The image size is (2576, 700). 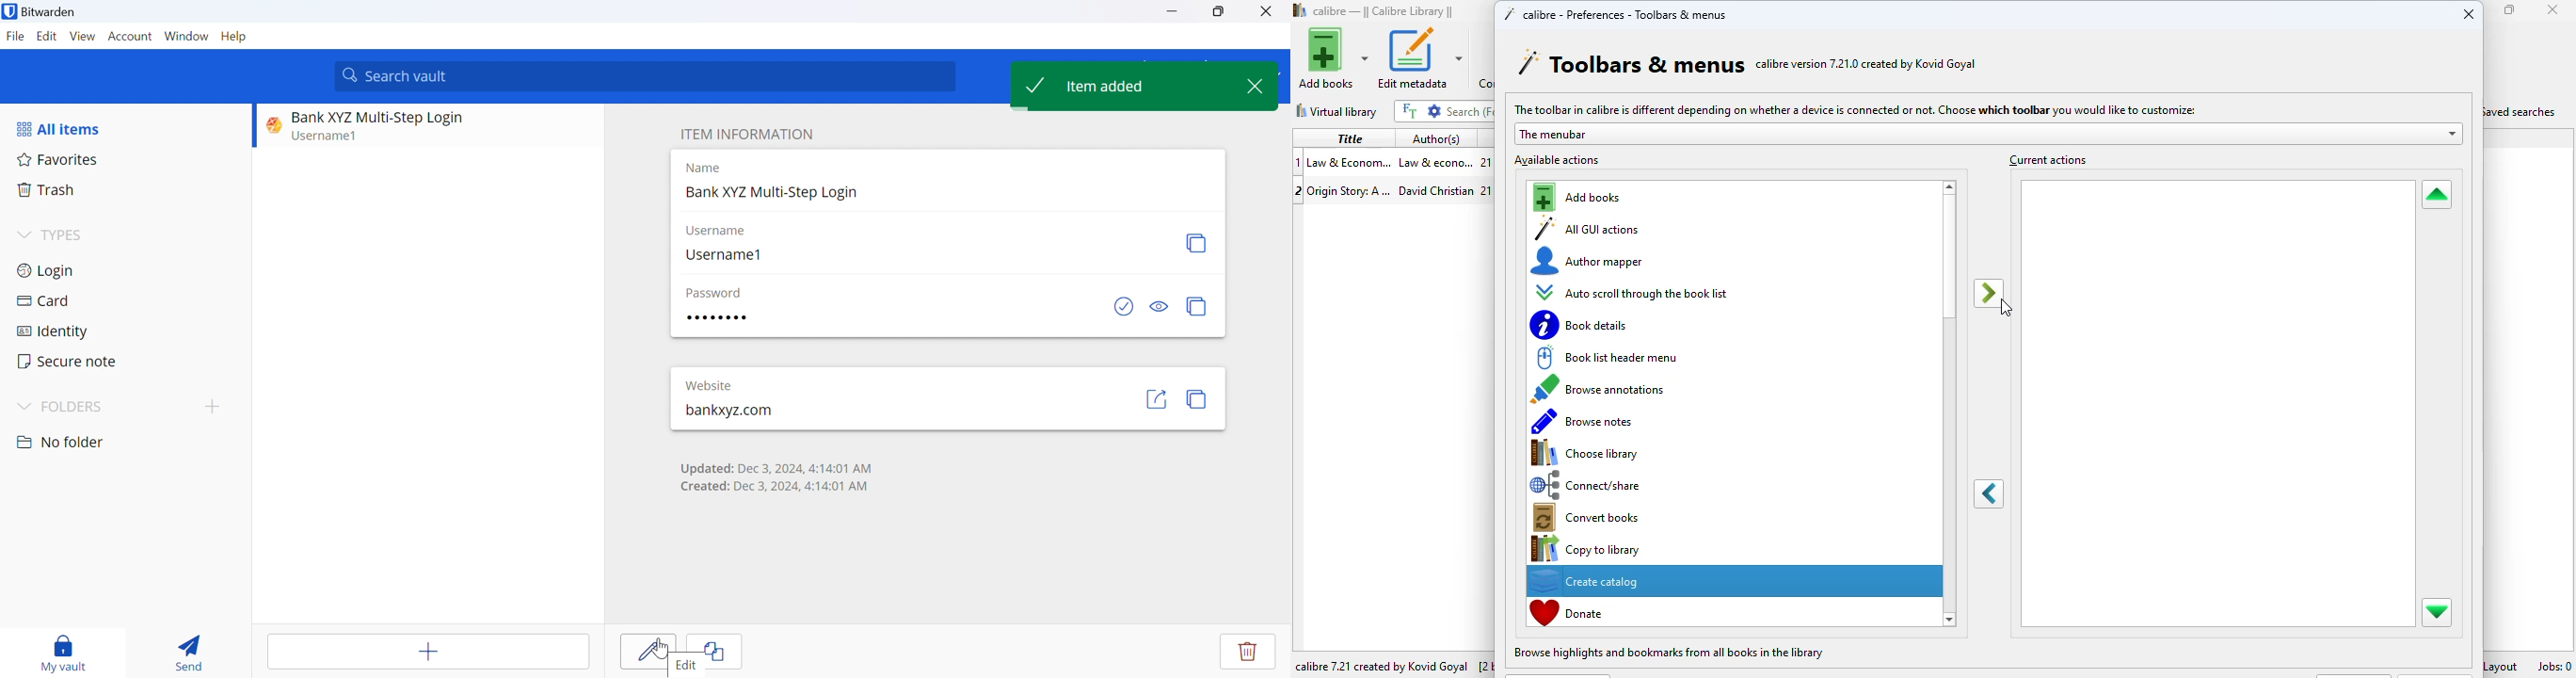 I want to click on Item added, so click(x=1128, y=86).